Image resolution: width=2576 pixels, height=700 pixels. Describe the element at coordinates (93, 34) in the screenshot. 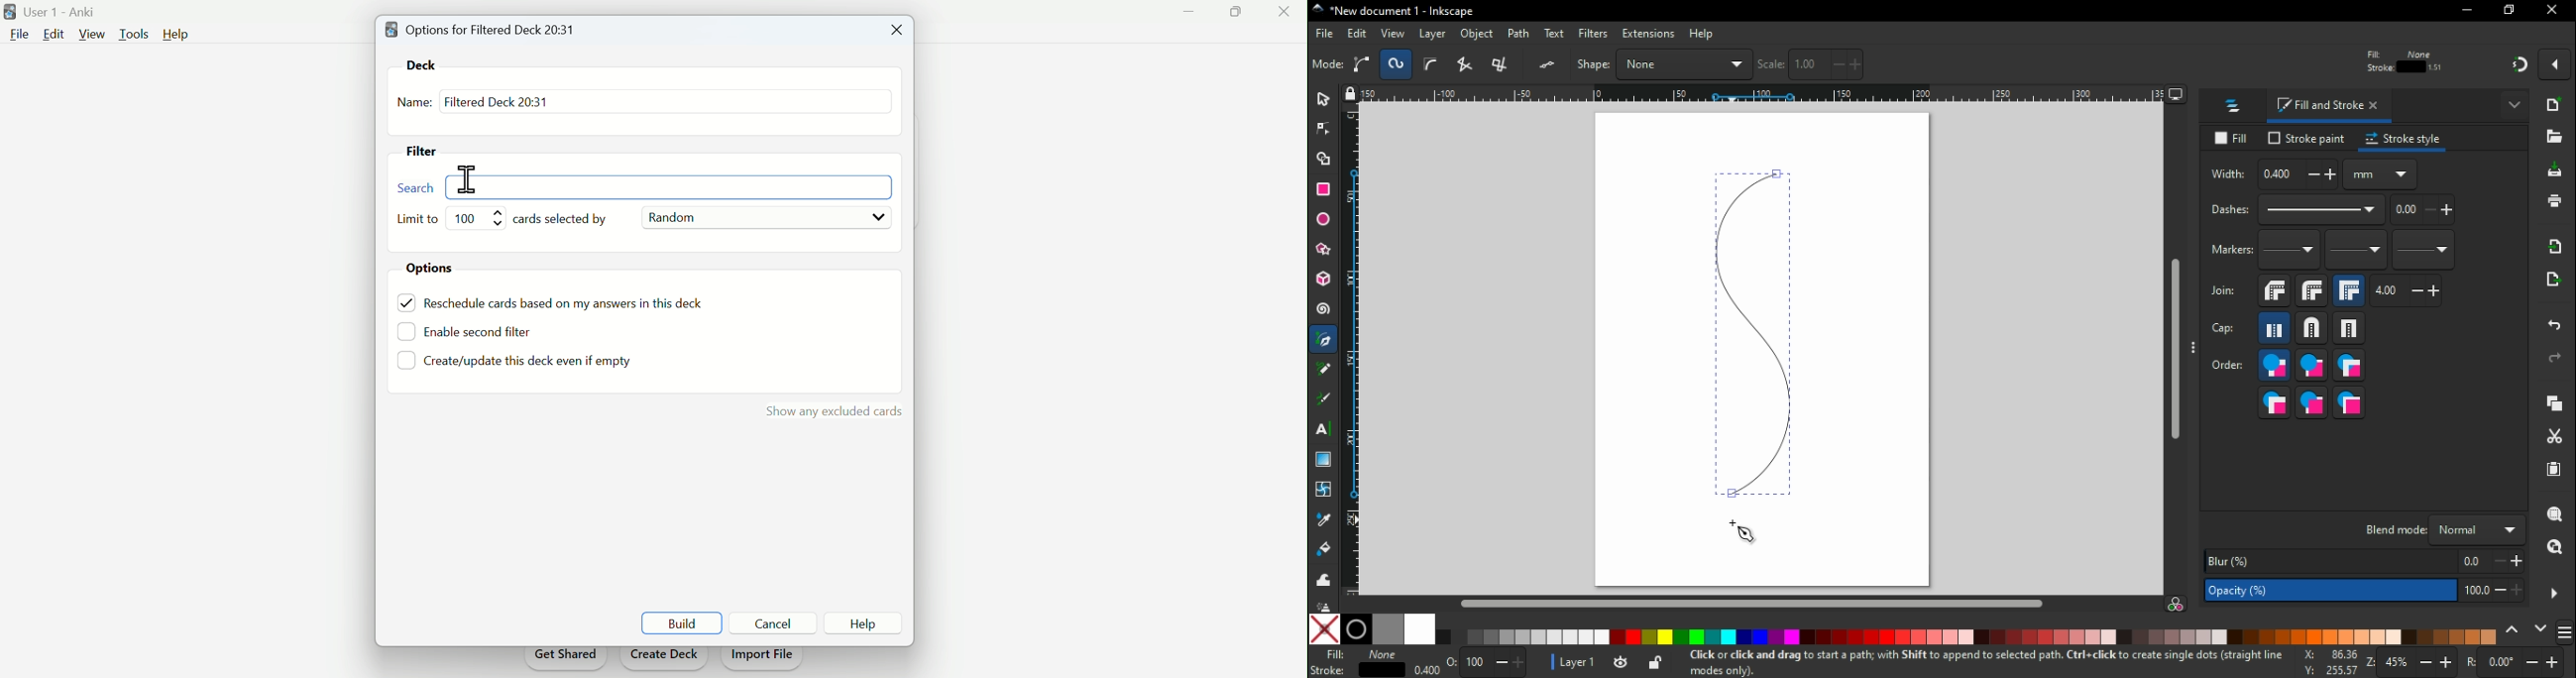

I see `View` at that location.